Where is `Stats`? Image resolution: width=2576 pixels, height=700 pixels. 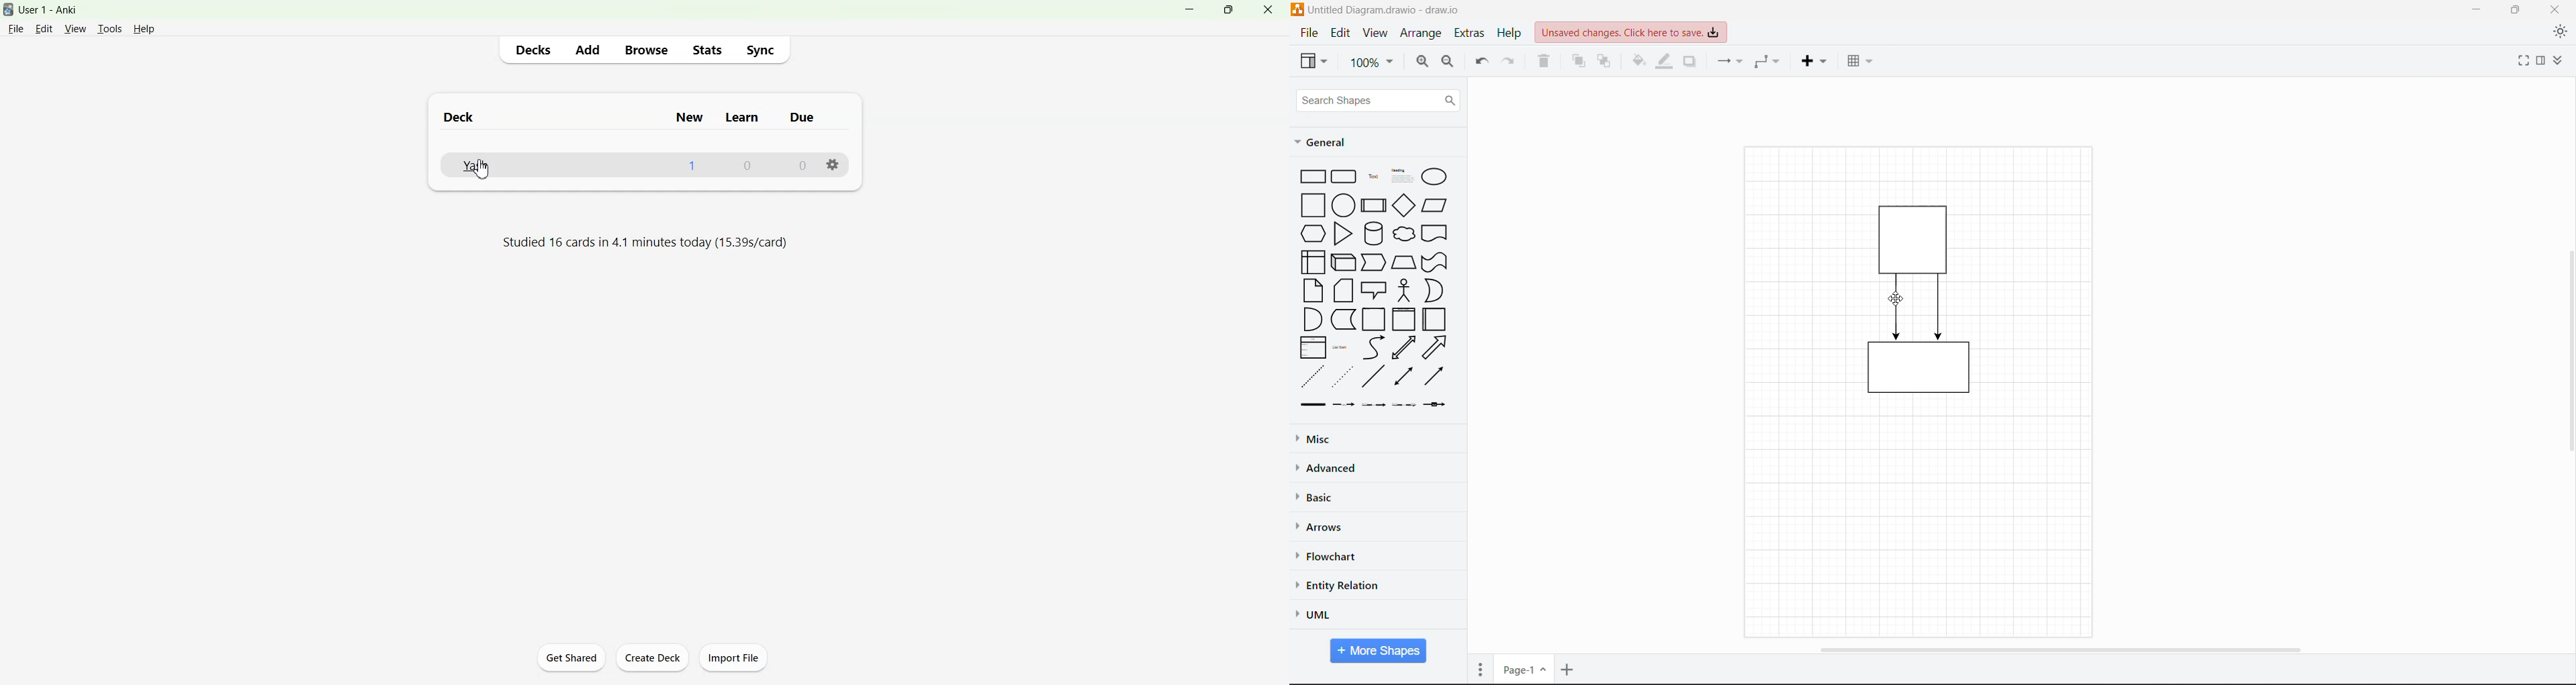 Stats is located at coordinates (706, 50).